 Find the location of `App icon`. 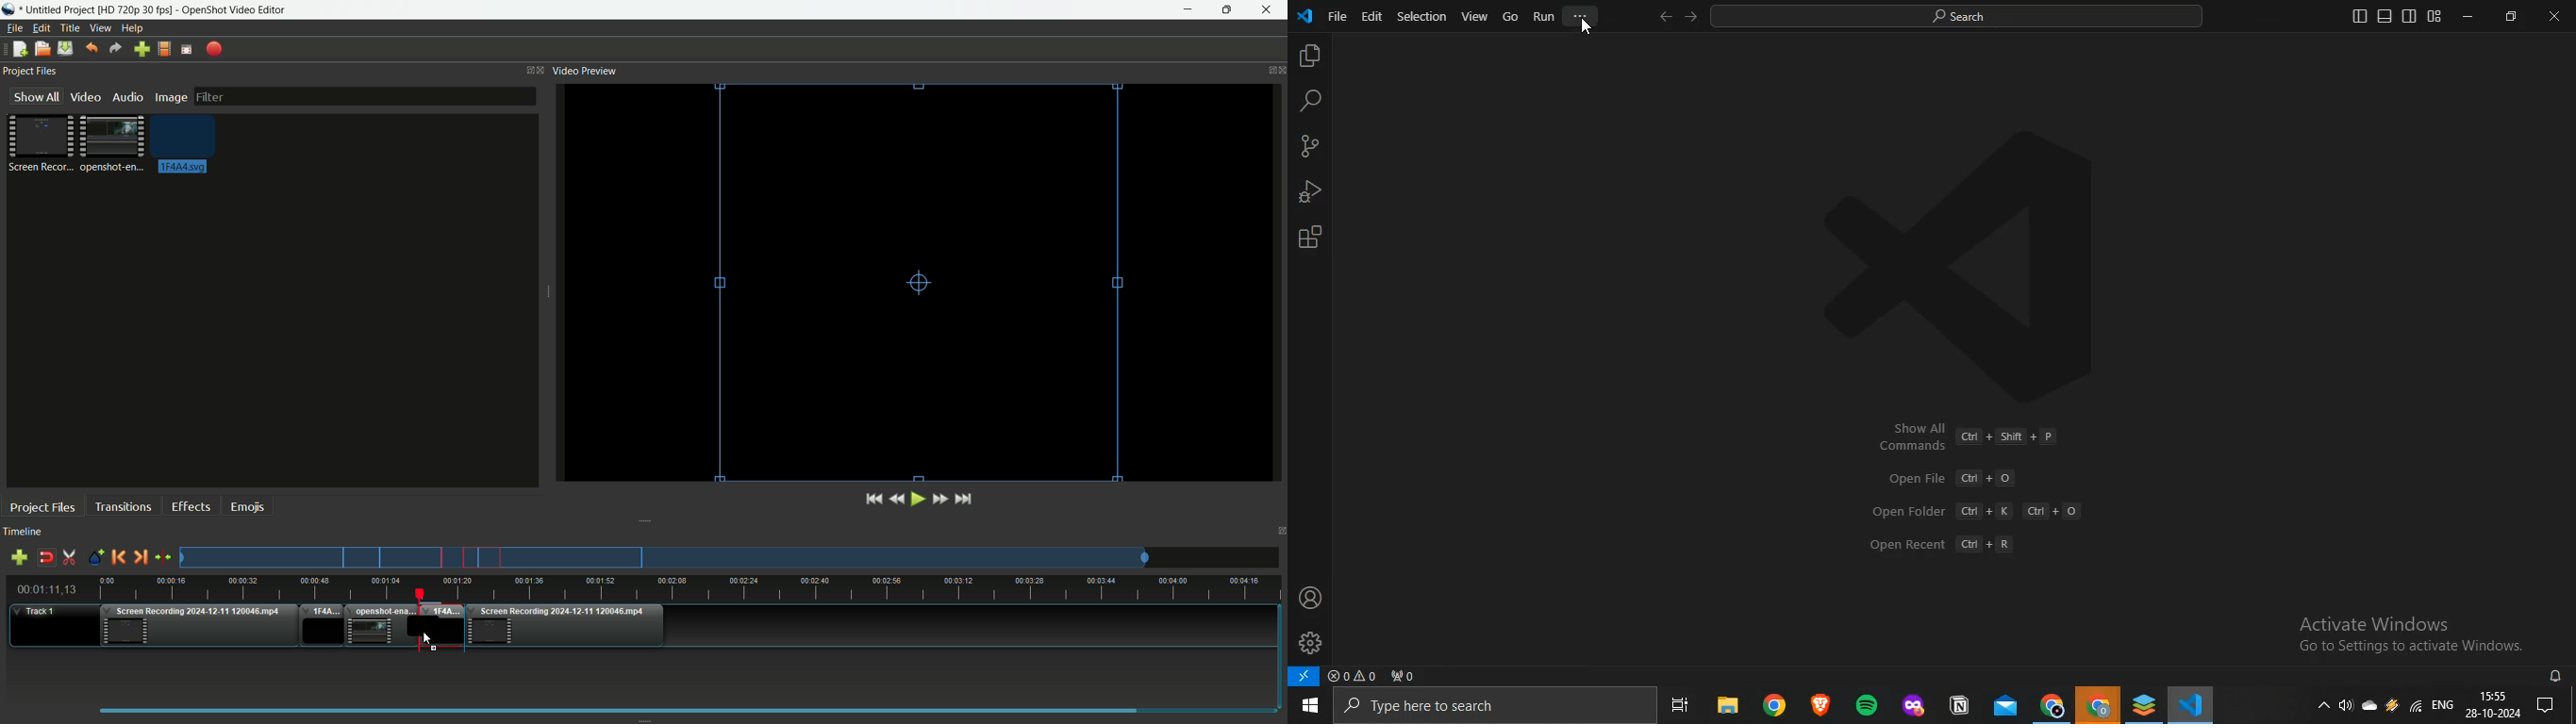

App icon is located at coordinates (11, 9).